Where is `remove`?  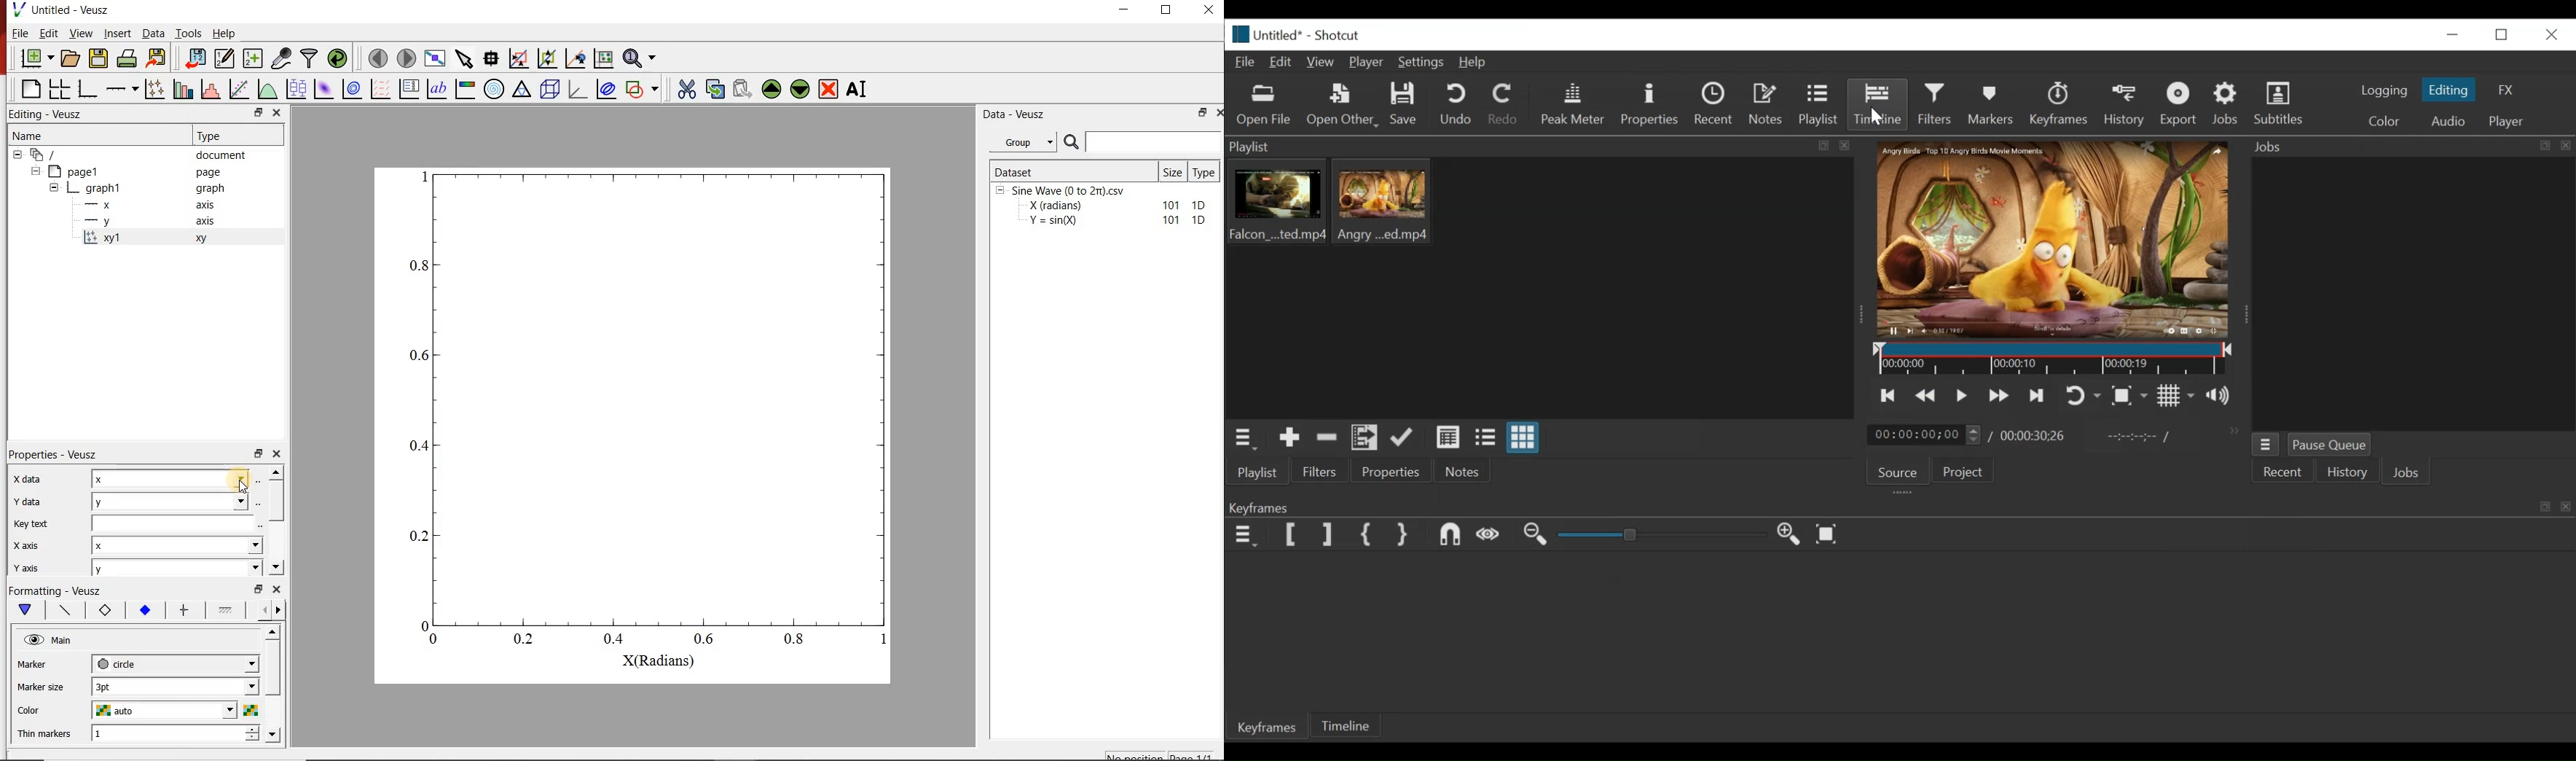
remove is located at coordinates (828, 89).